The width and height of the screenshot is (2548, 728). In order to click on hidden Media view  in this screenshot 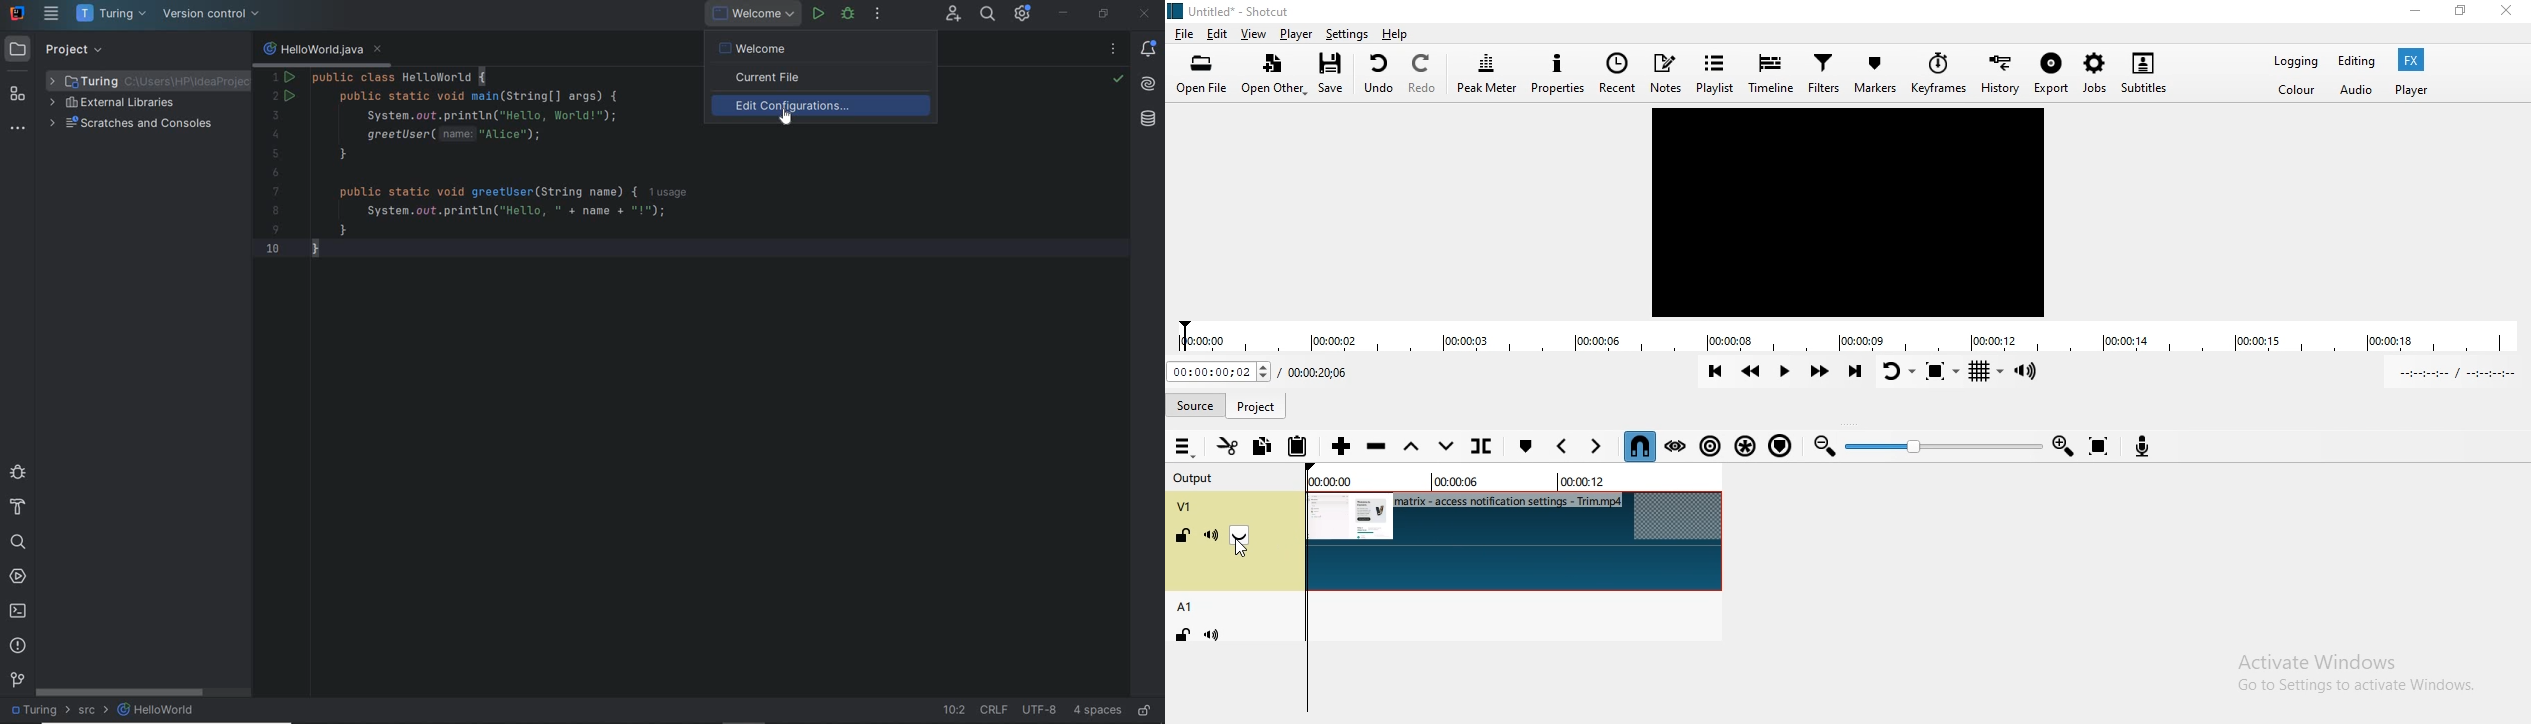, I will do `click(1851, 213)`.